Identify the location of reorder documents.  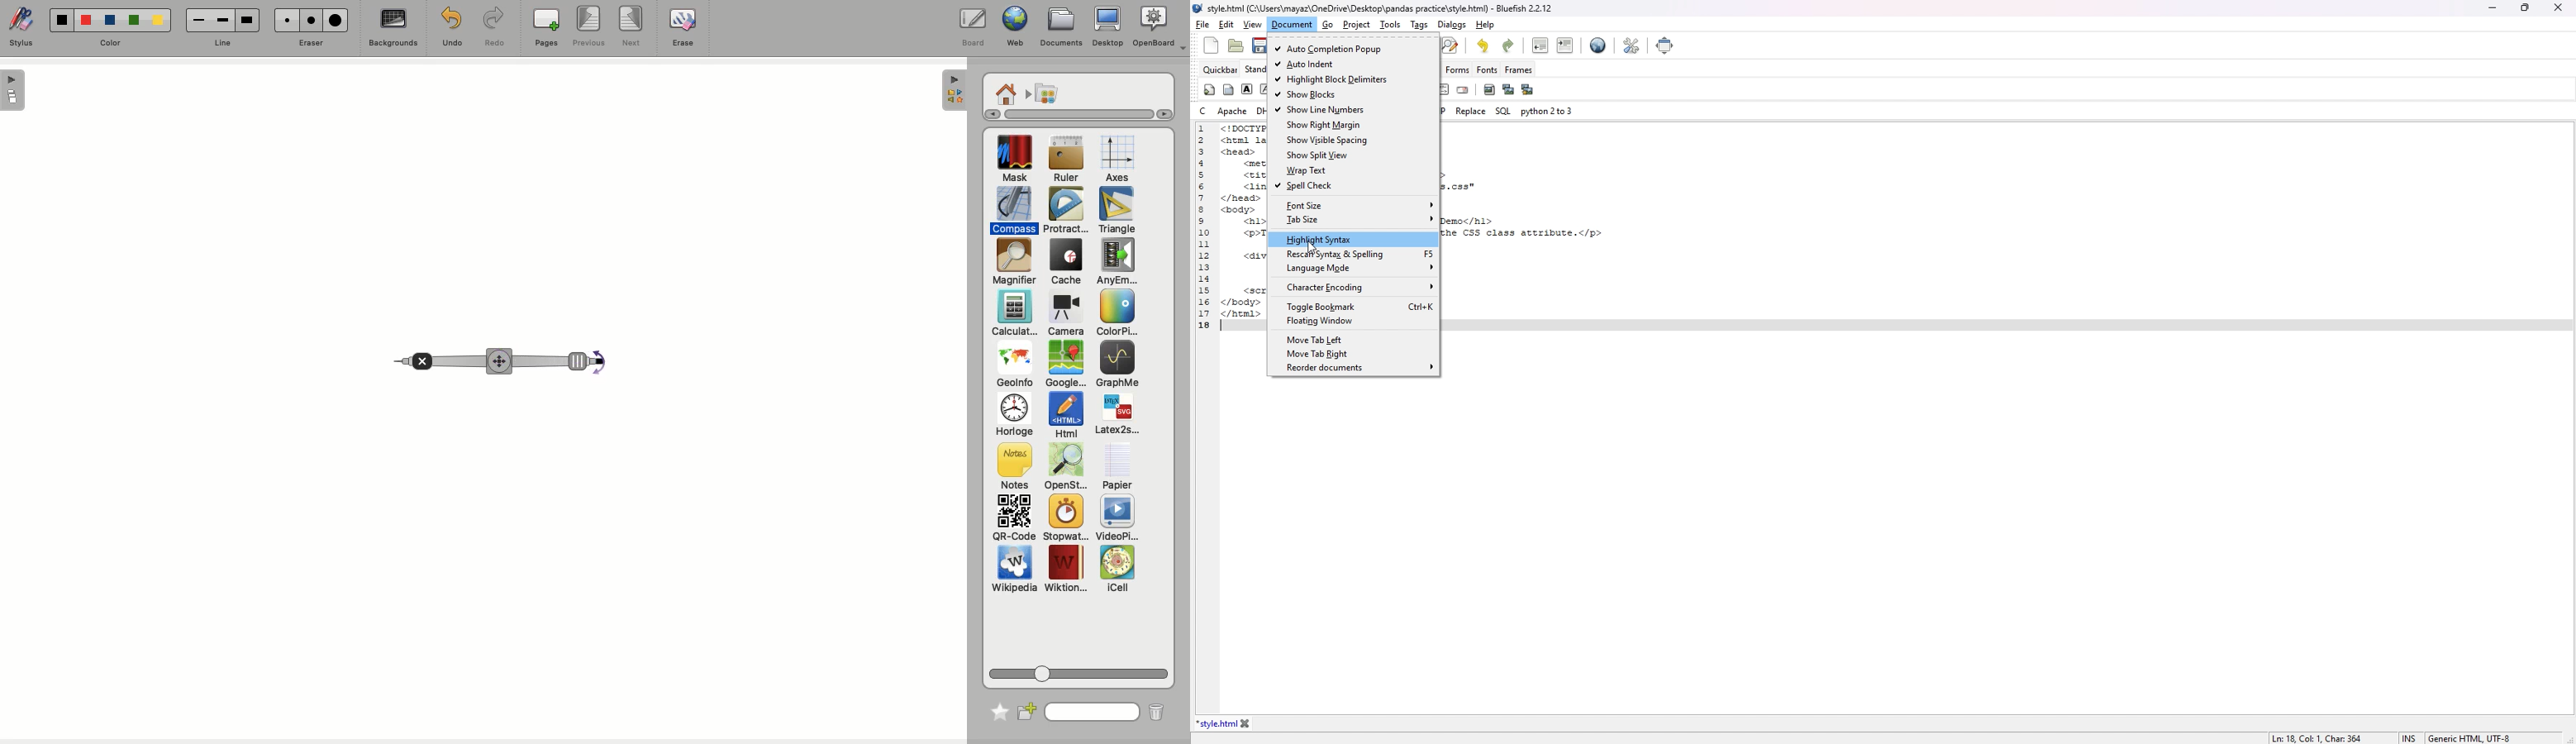
(1355, 368).